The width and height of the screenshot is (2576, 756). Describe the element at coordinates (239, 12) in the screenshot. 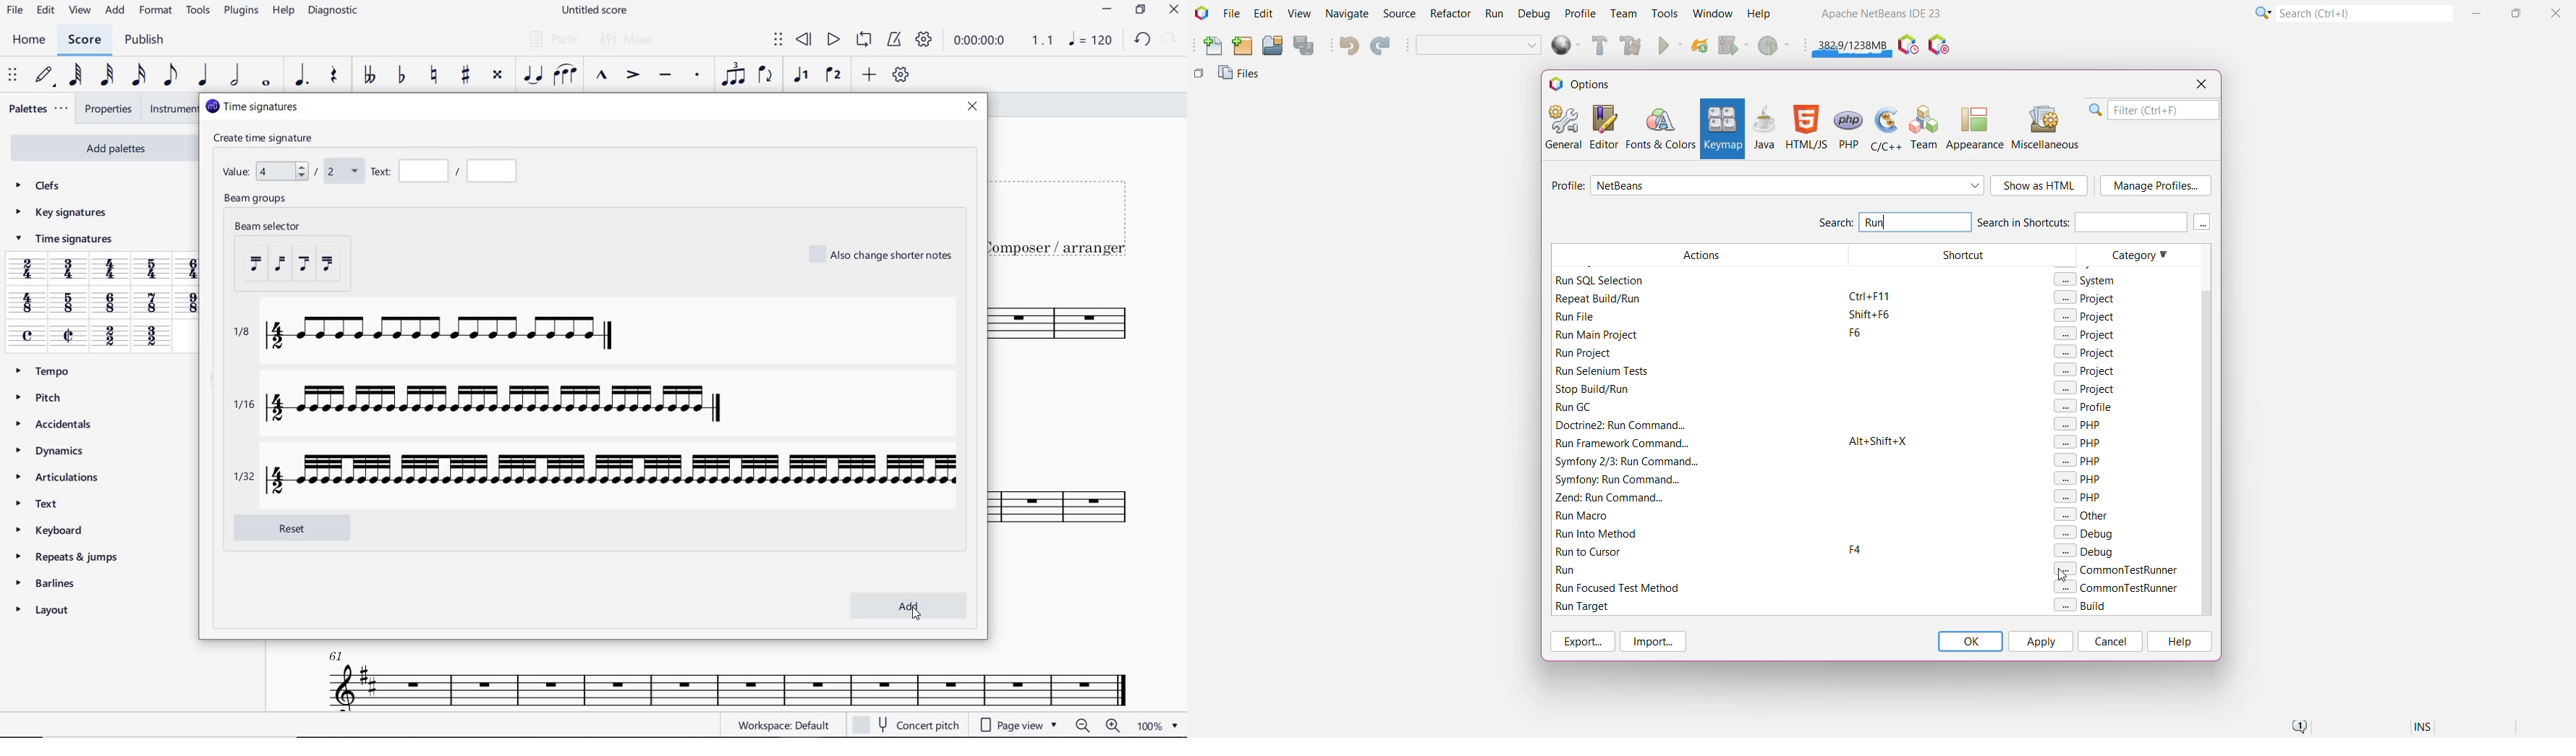

I see `PLUGINS` at that location.